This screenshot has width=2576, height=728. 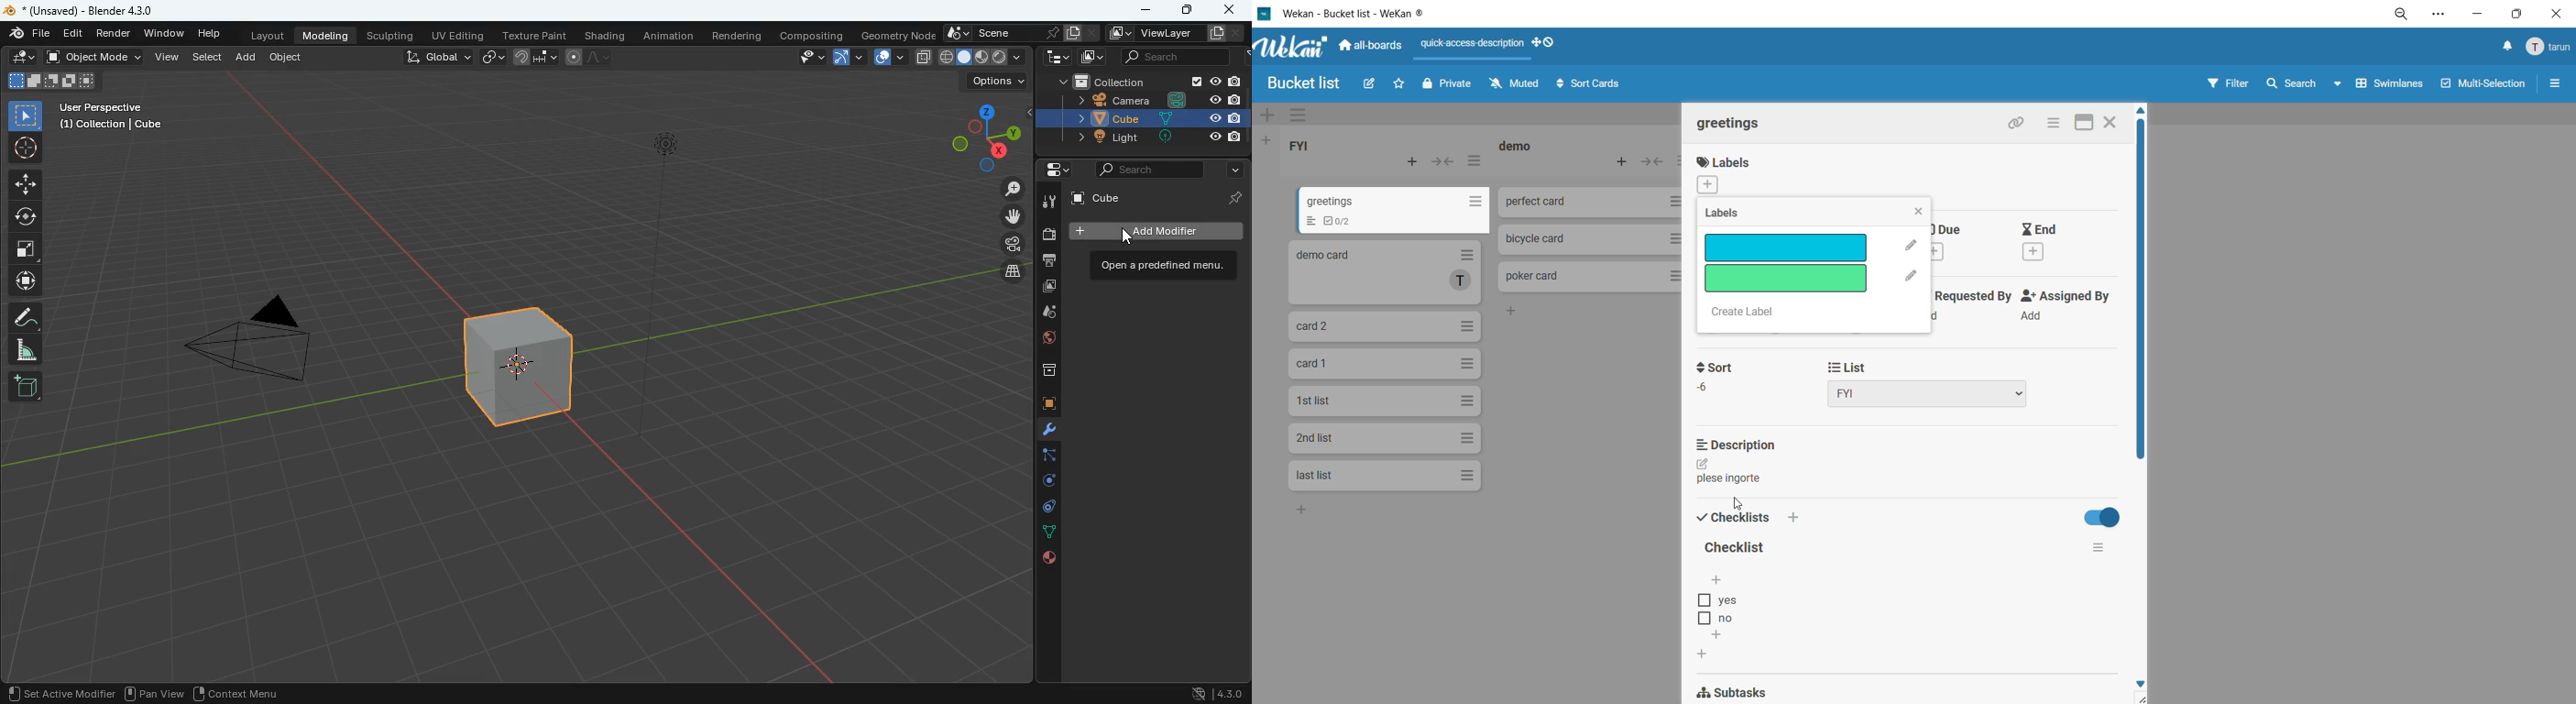 What do you see at coordinates (1234, 82) in the screenshot?
I see `` at bounding box center [1234, 82].